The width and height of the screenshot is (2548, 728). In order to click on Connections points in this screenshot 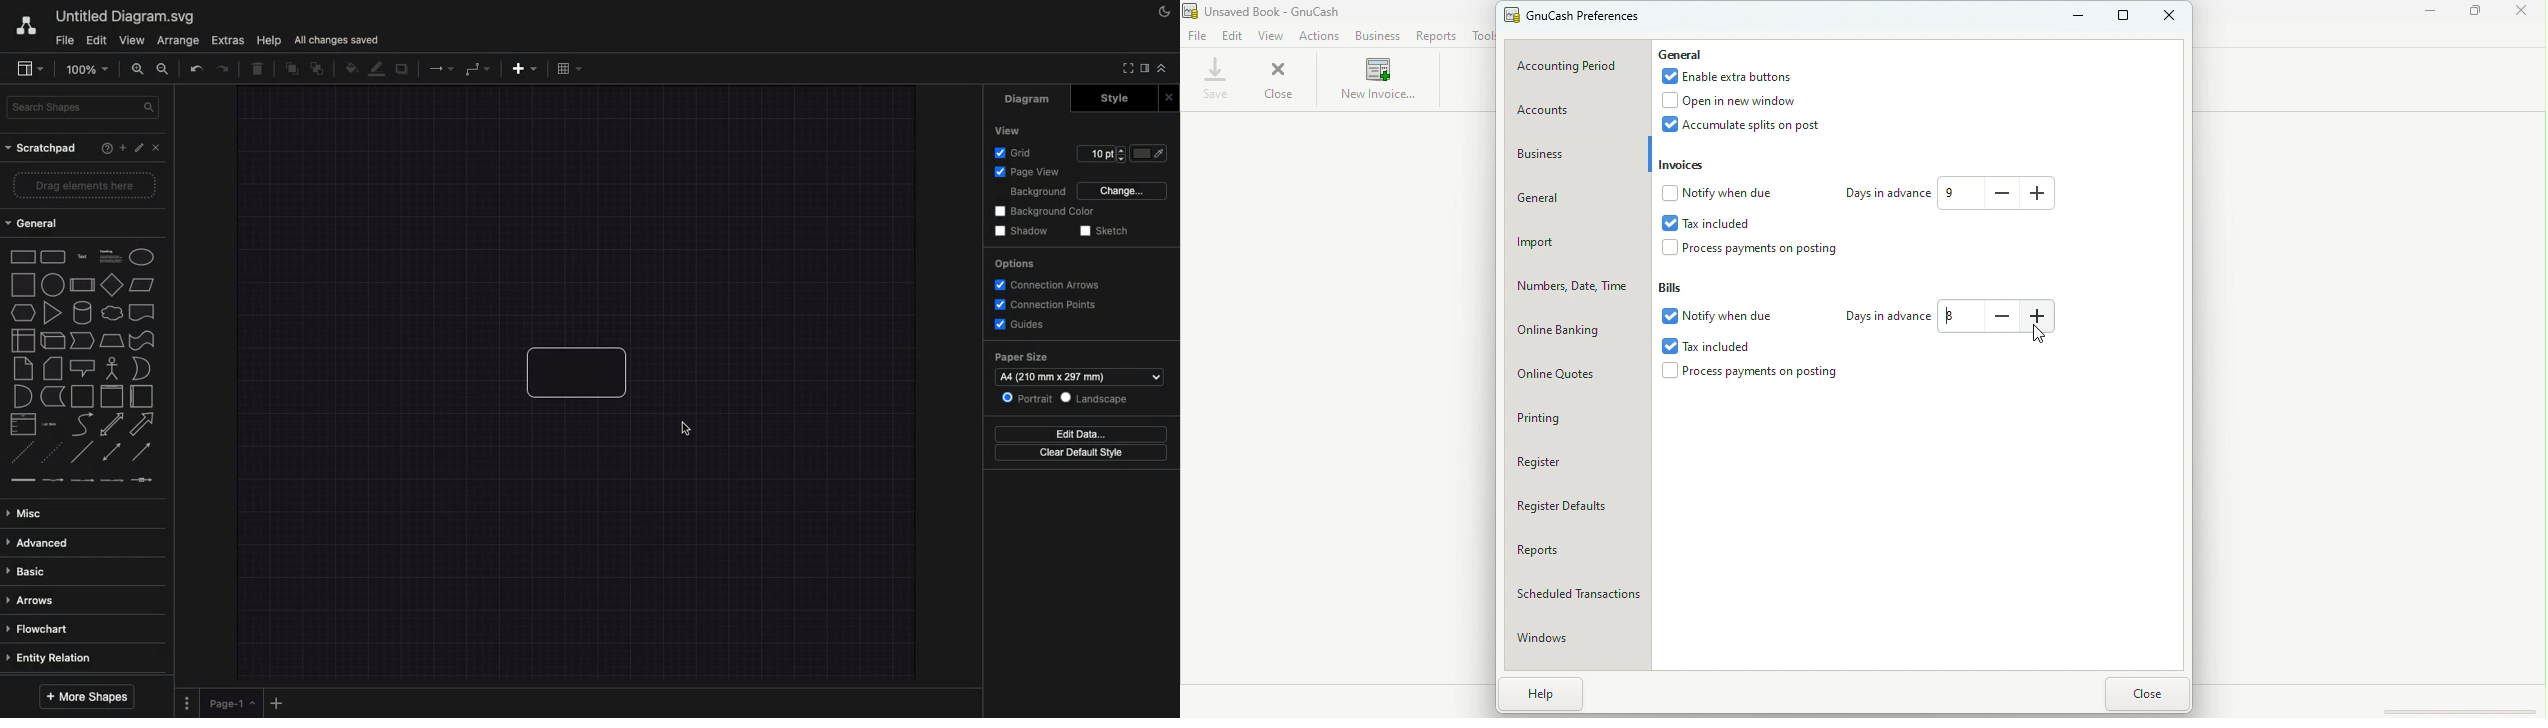, I will do `click(1047, 305)`.